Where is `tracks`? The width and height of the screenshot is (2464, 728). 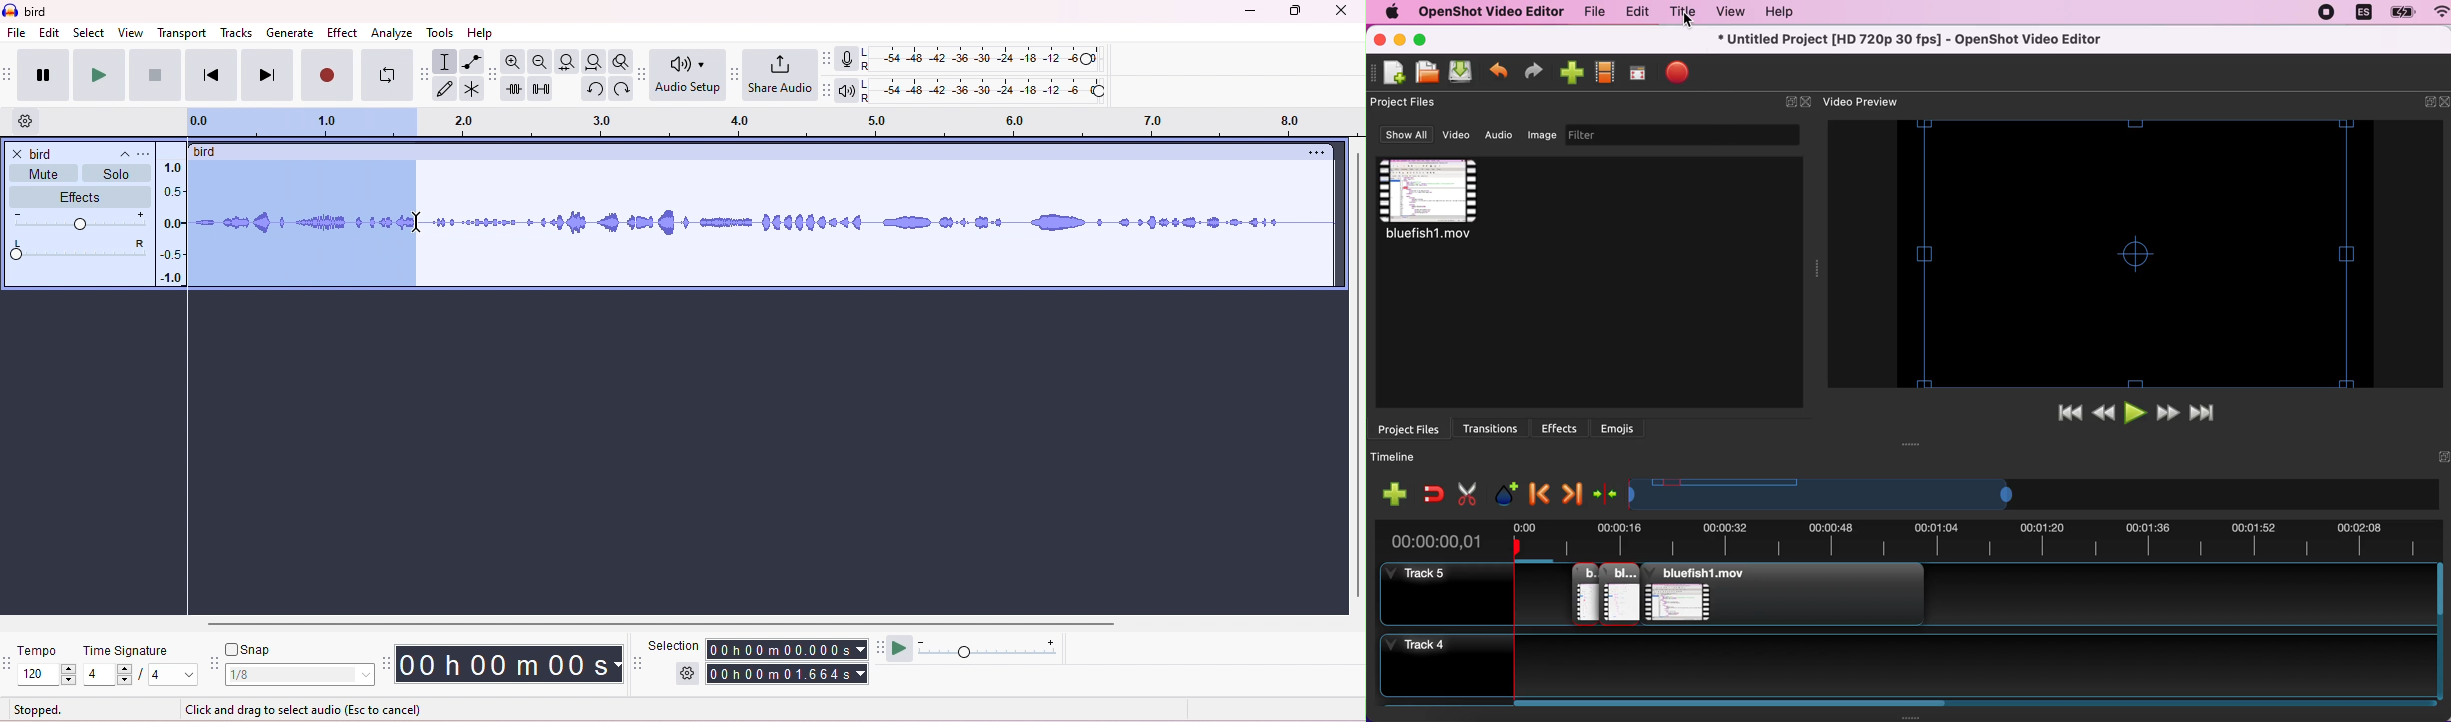
tracks is located at coordinates (236, 34).